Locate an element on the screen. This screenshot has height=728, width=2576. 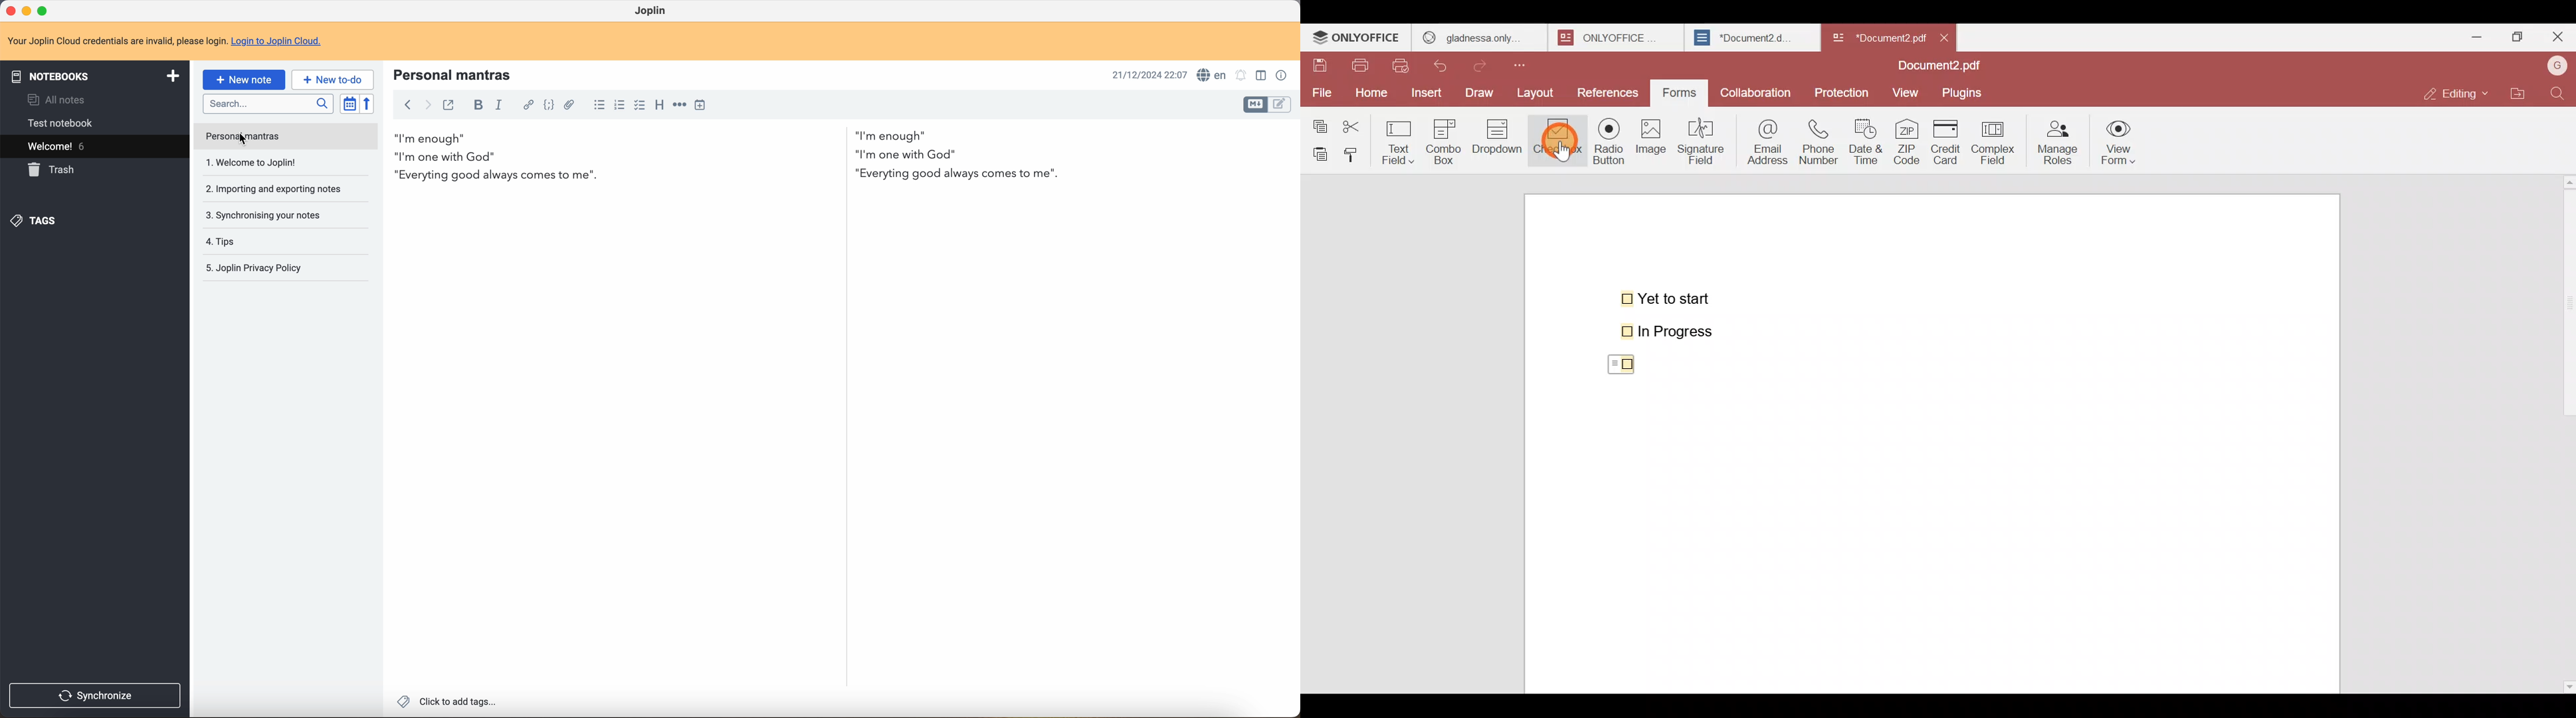
note is located at coordinates (114, 41).